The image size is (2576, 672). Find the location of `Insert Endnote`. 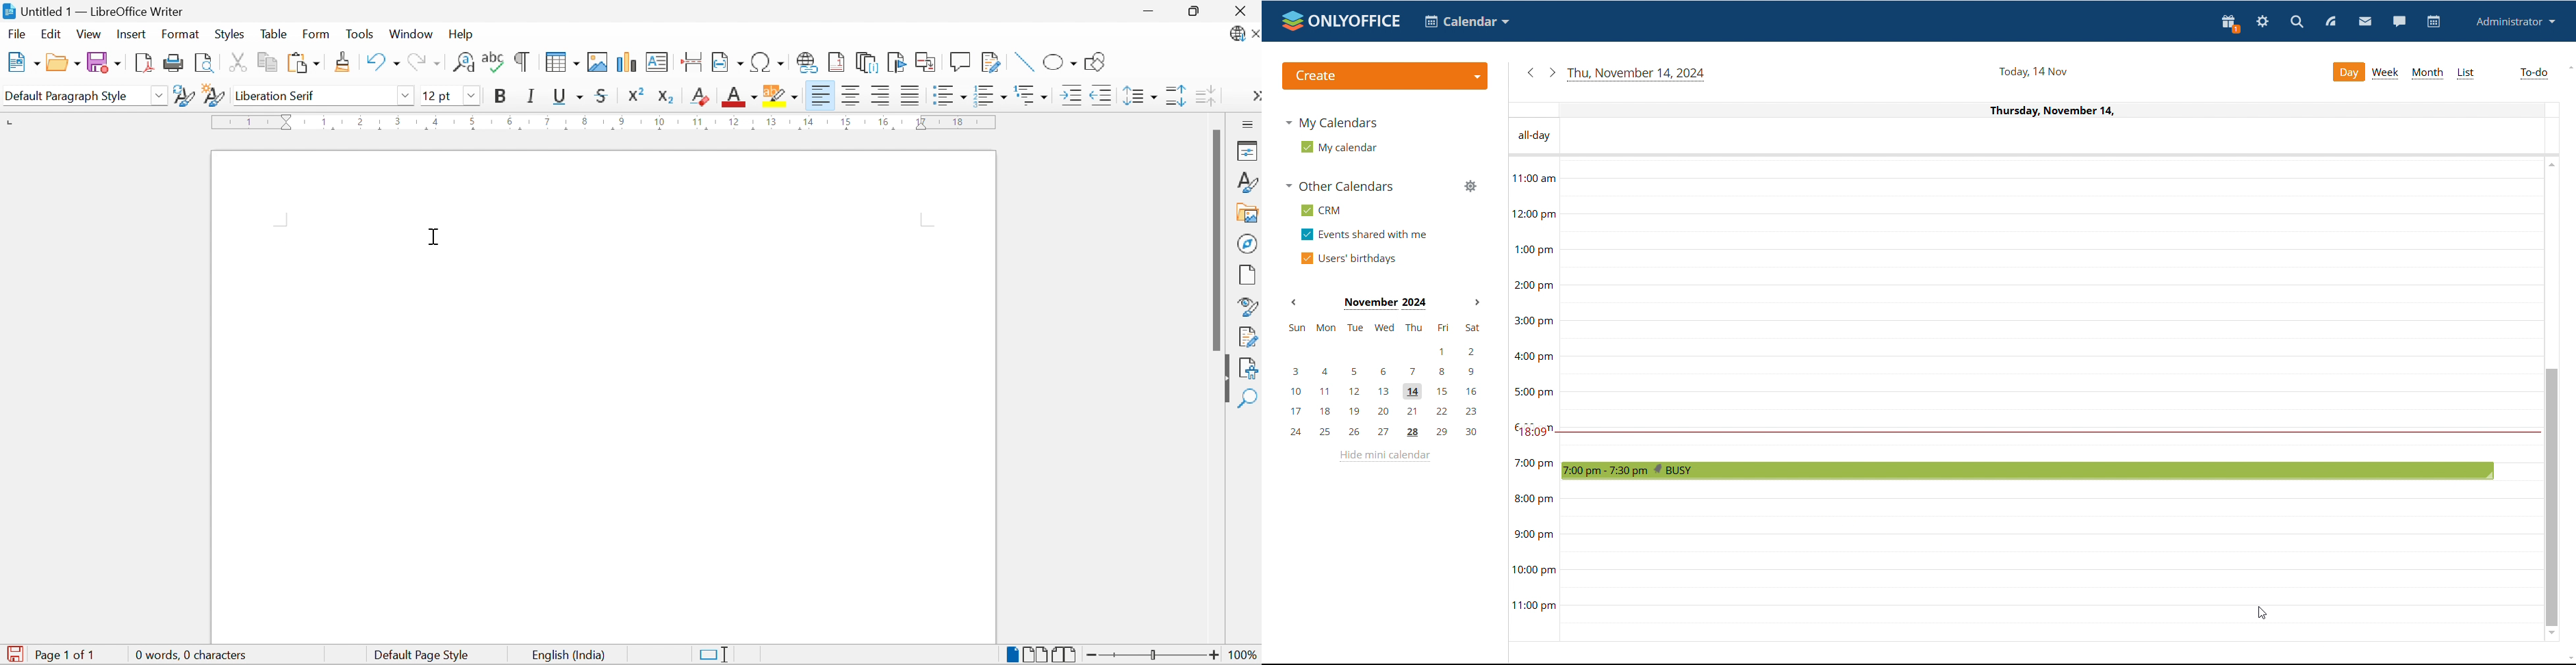

Insert Endnote is located at coordinates (868, 62).